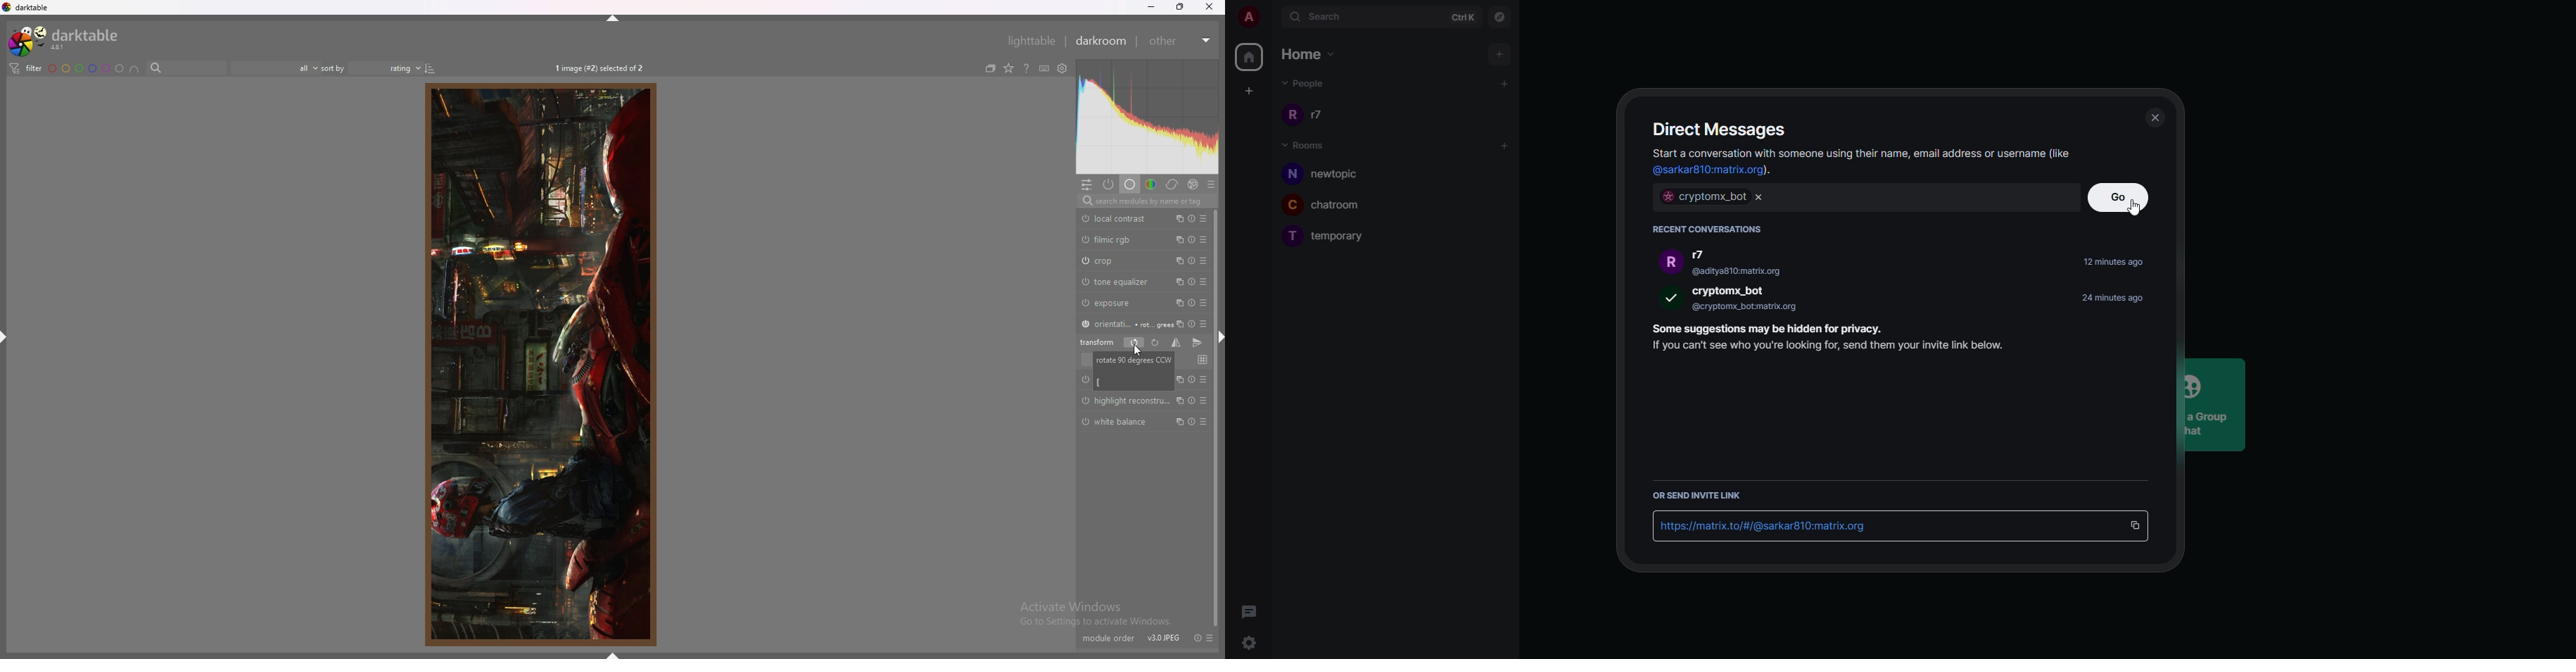  What do you see at coordinates (1151, 185) in the screenshot?
I see `color` at bounding box center [1151, 185].